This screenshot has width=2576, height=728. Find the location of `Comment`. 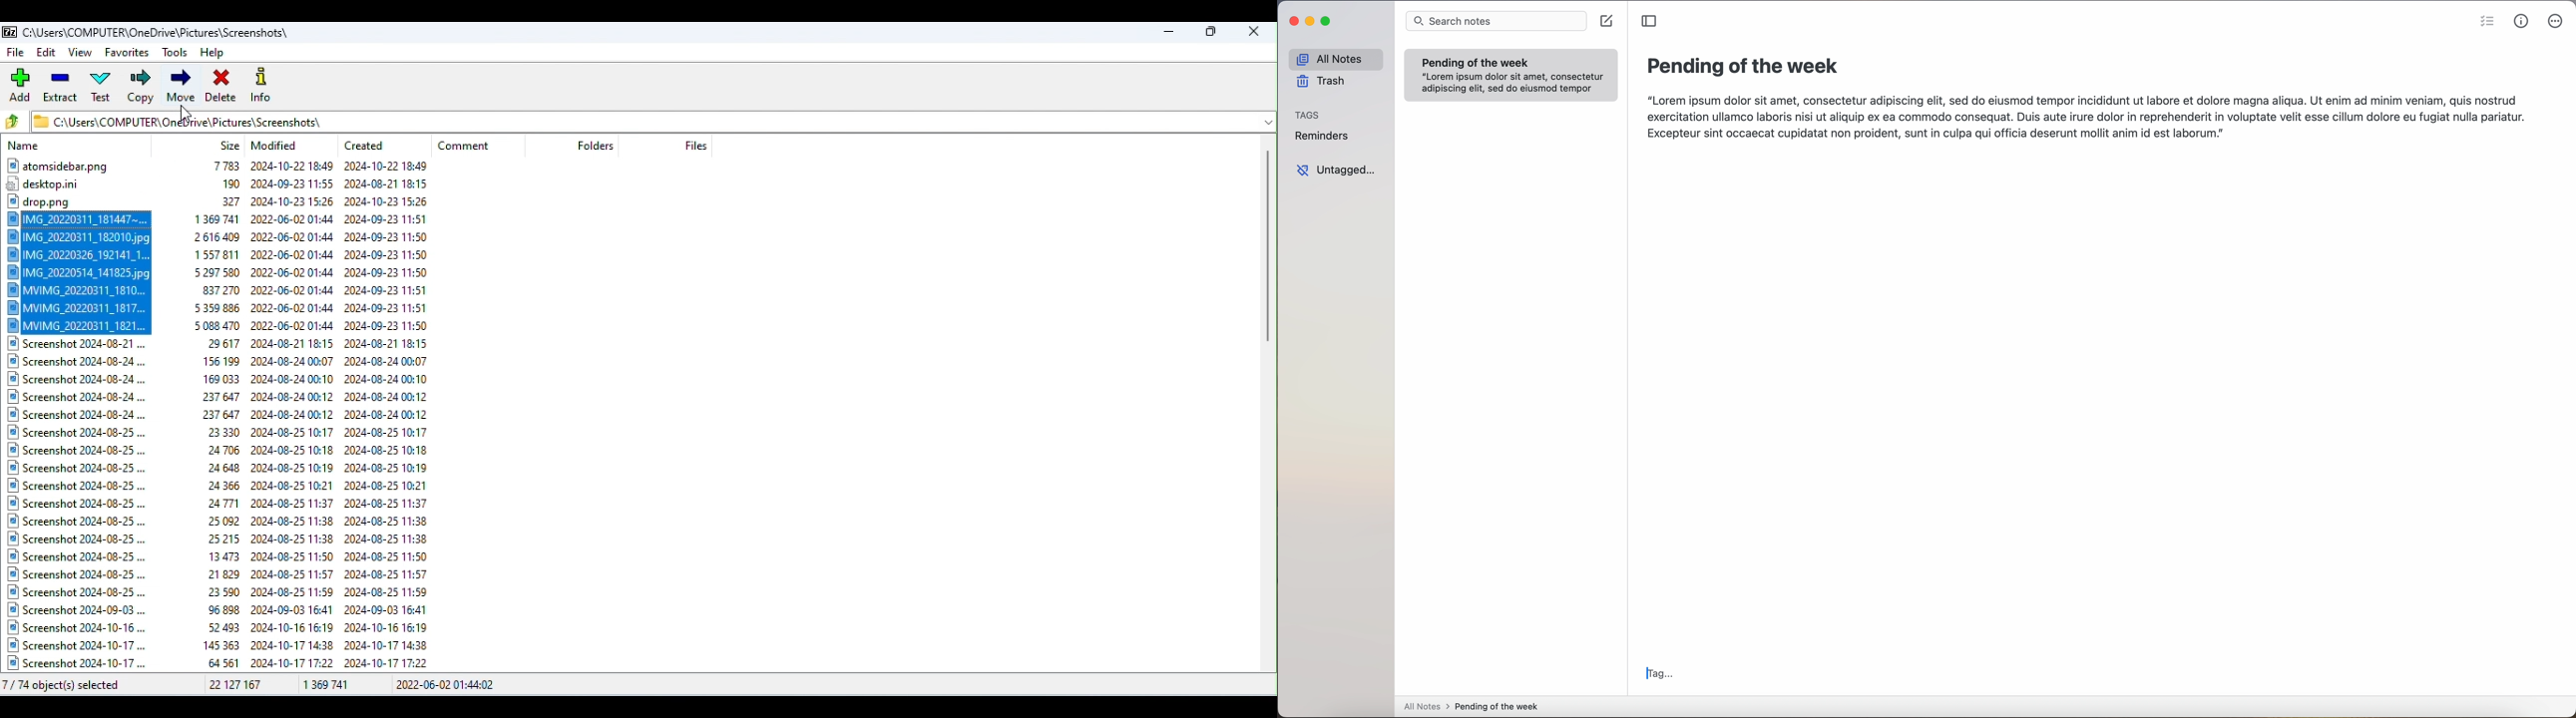

Comment is located at coordinates (473, 146).